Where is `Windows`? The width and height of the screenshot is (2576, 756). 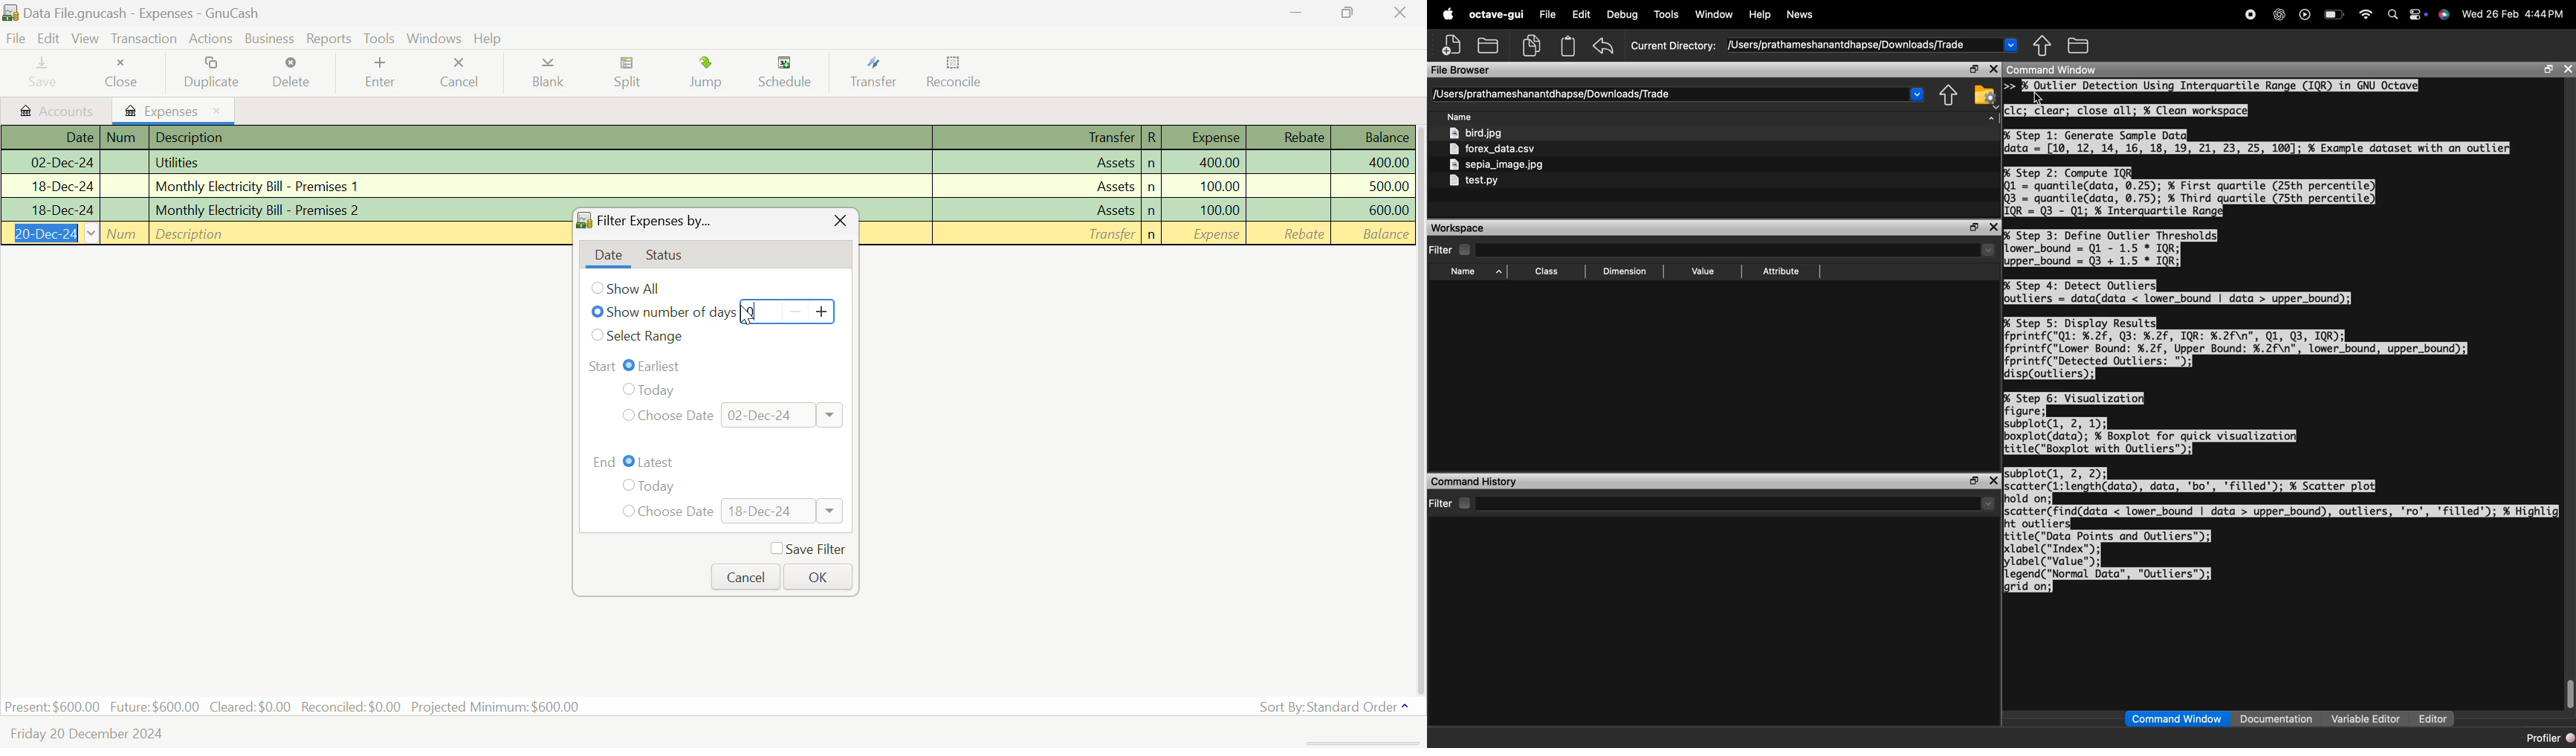
Windows is located at coordinates (436, 37).